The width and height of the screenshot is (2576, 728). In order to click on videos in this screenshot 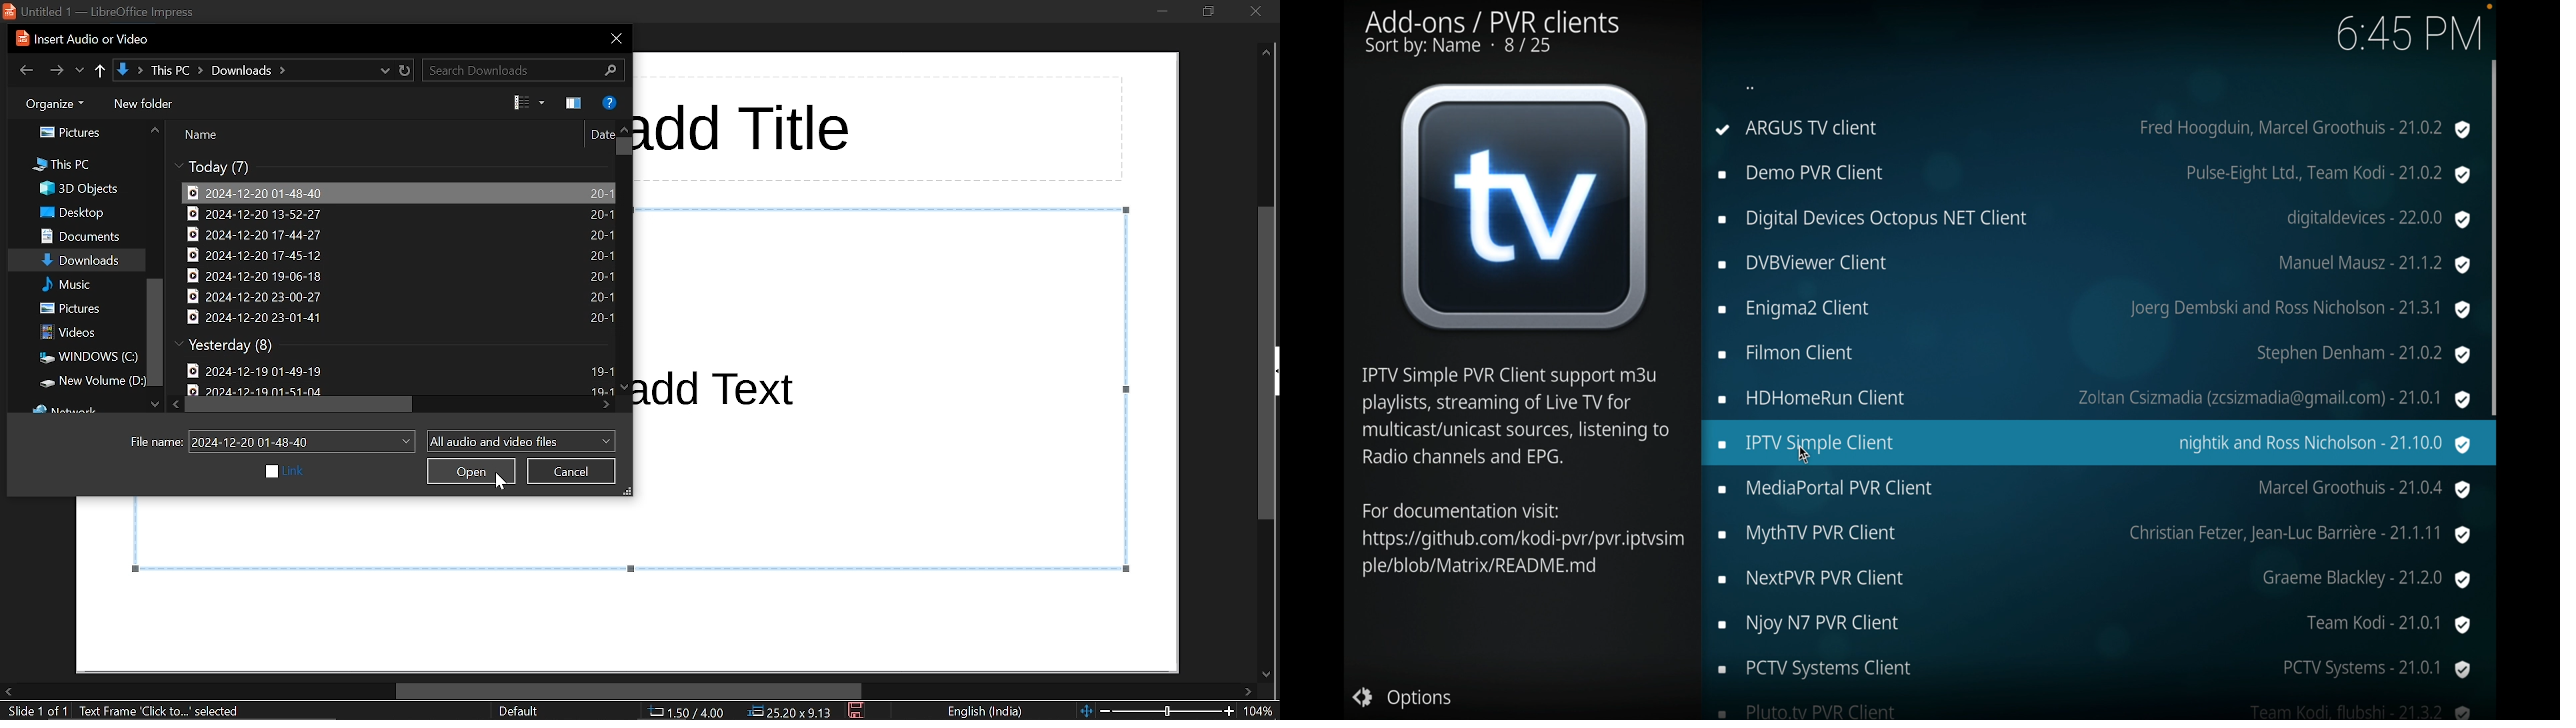, I will do `click(81, 333)`.